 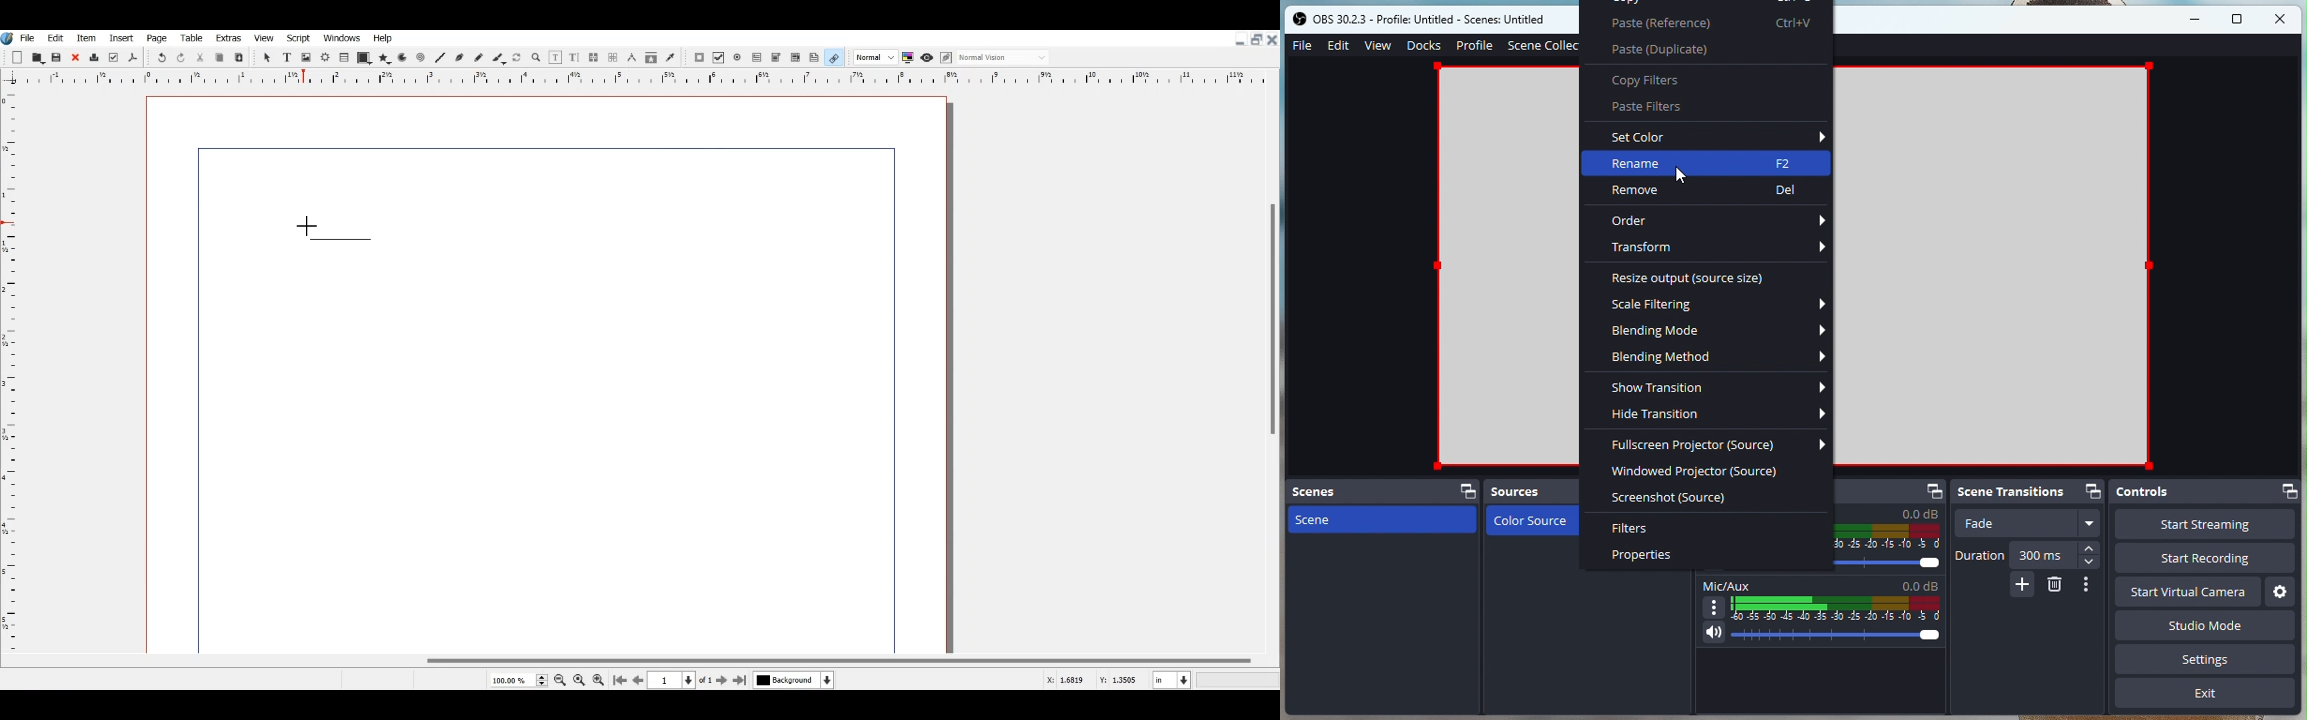 I want to click on Windowed Projector (Source), so click(x=1701, y=472).